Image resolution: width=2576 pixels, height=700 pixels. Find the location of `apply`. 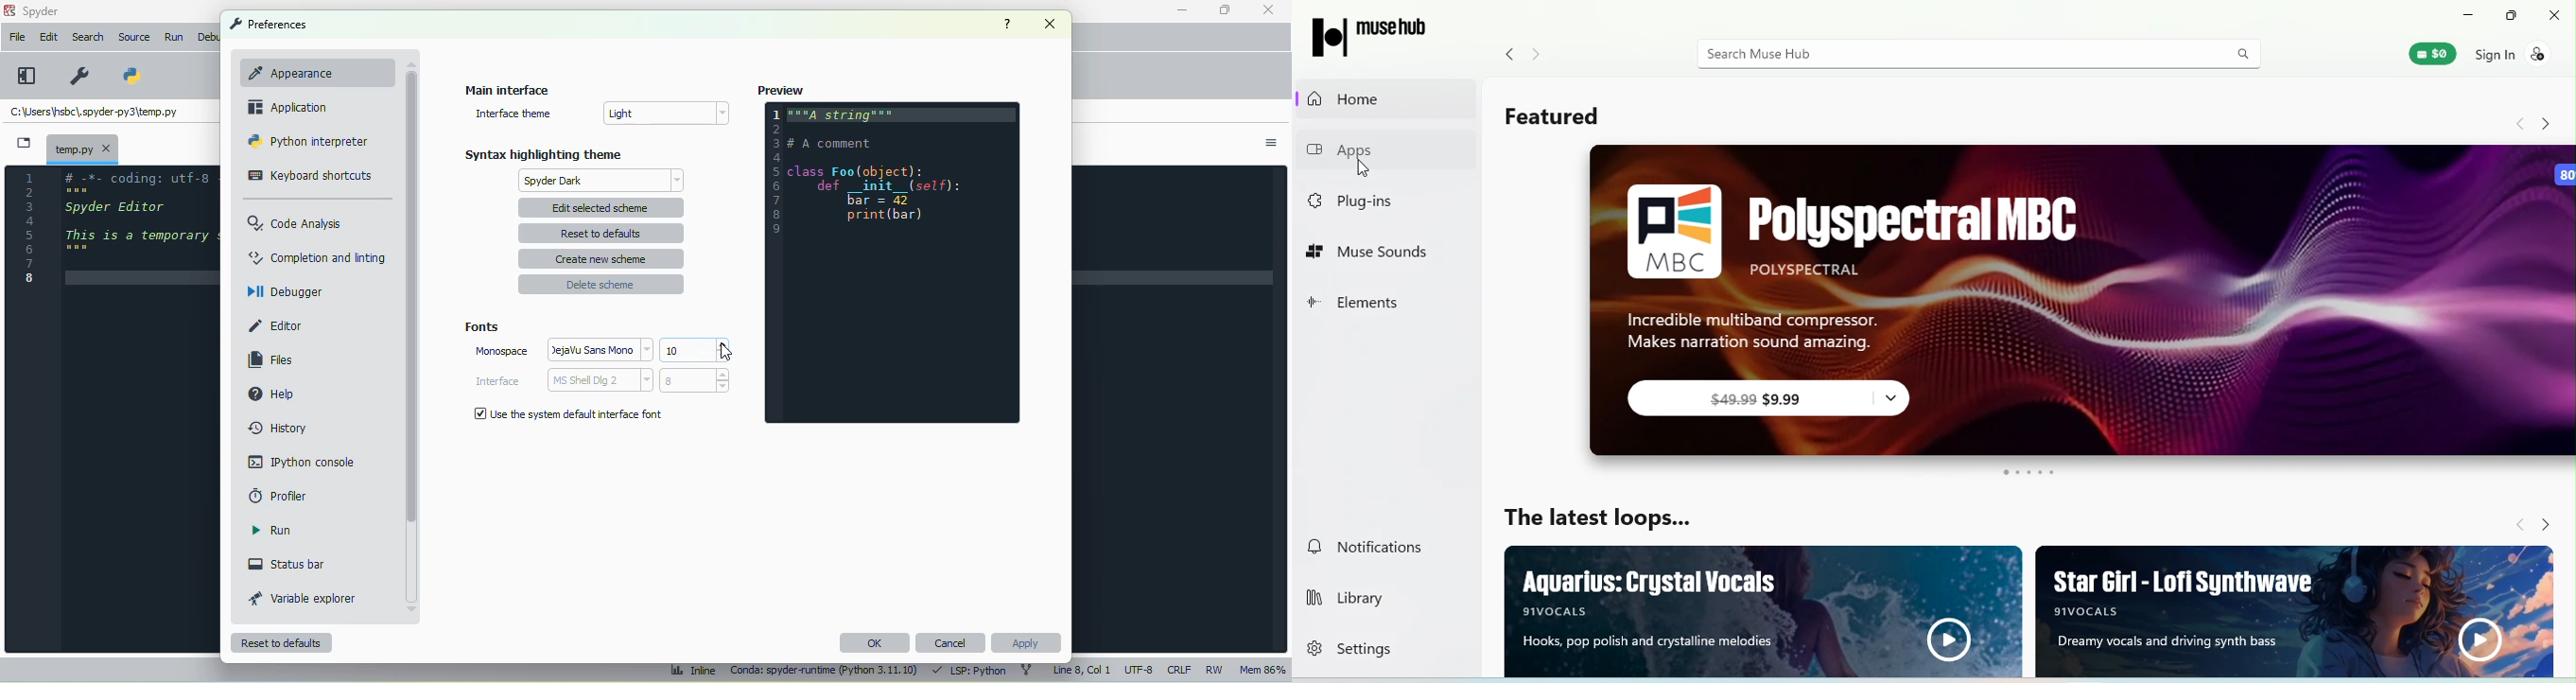

apply is located at coordinates (1027, 643).